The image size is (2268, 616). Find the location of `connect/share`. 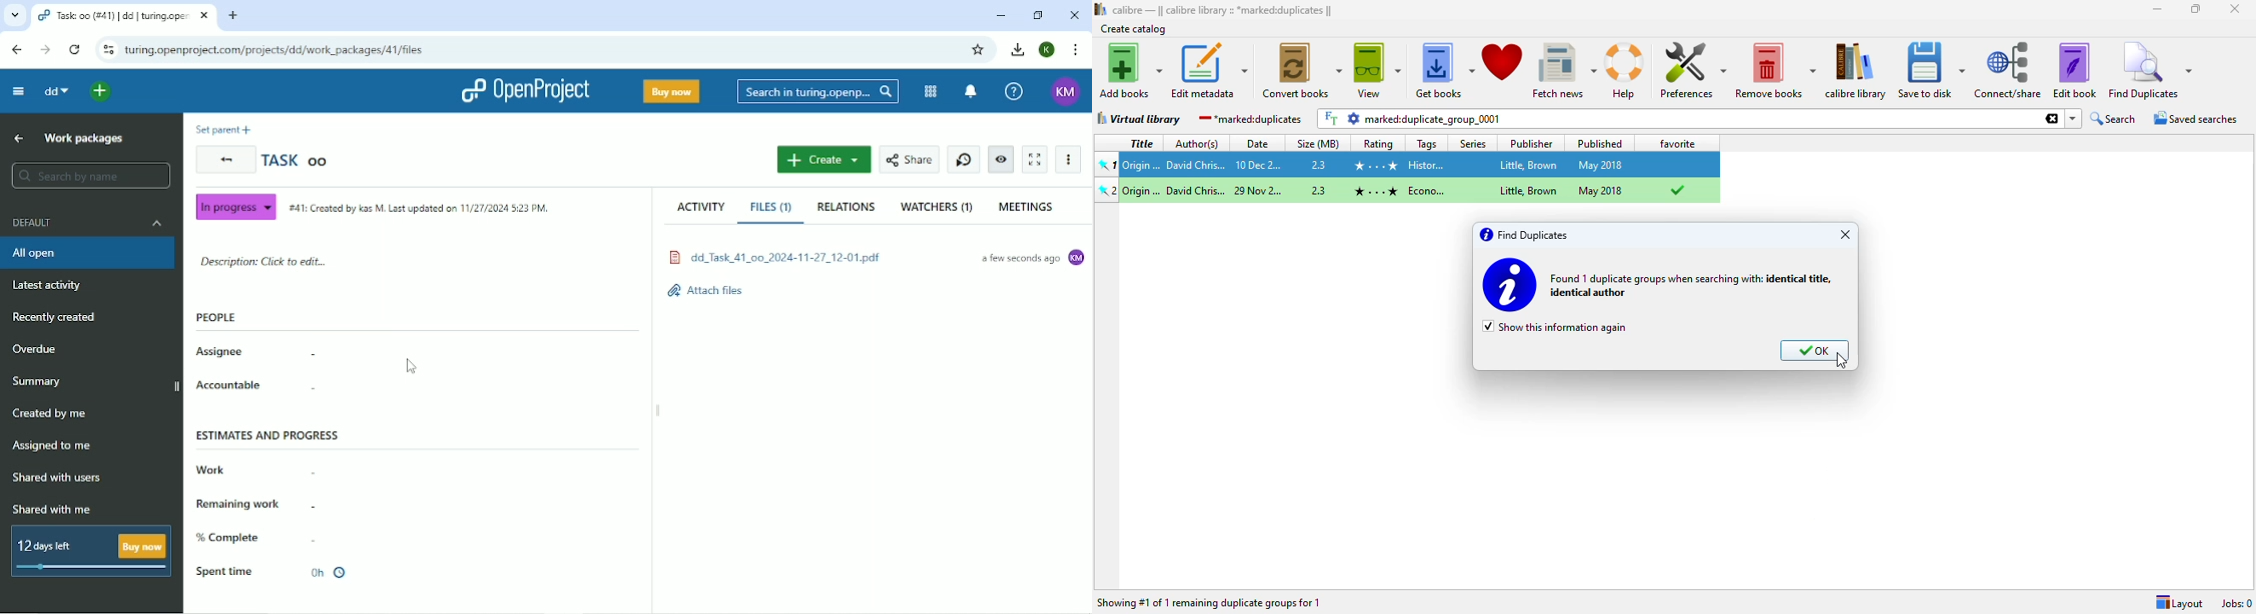

connect/share is located at coordinates (2010, 71).